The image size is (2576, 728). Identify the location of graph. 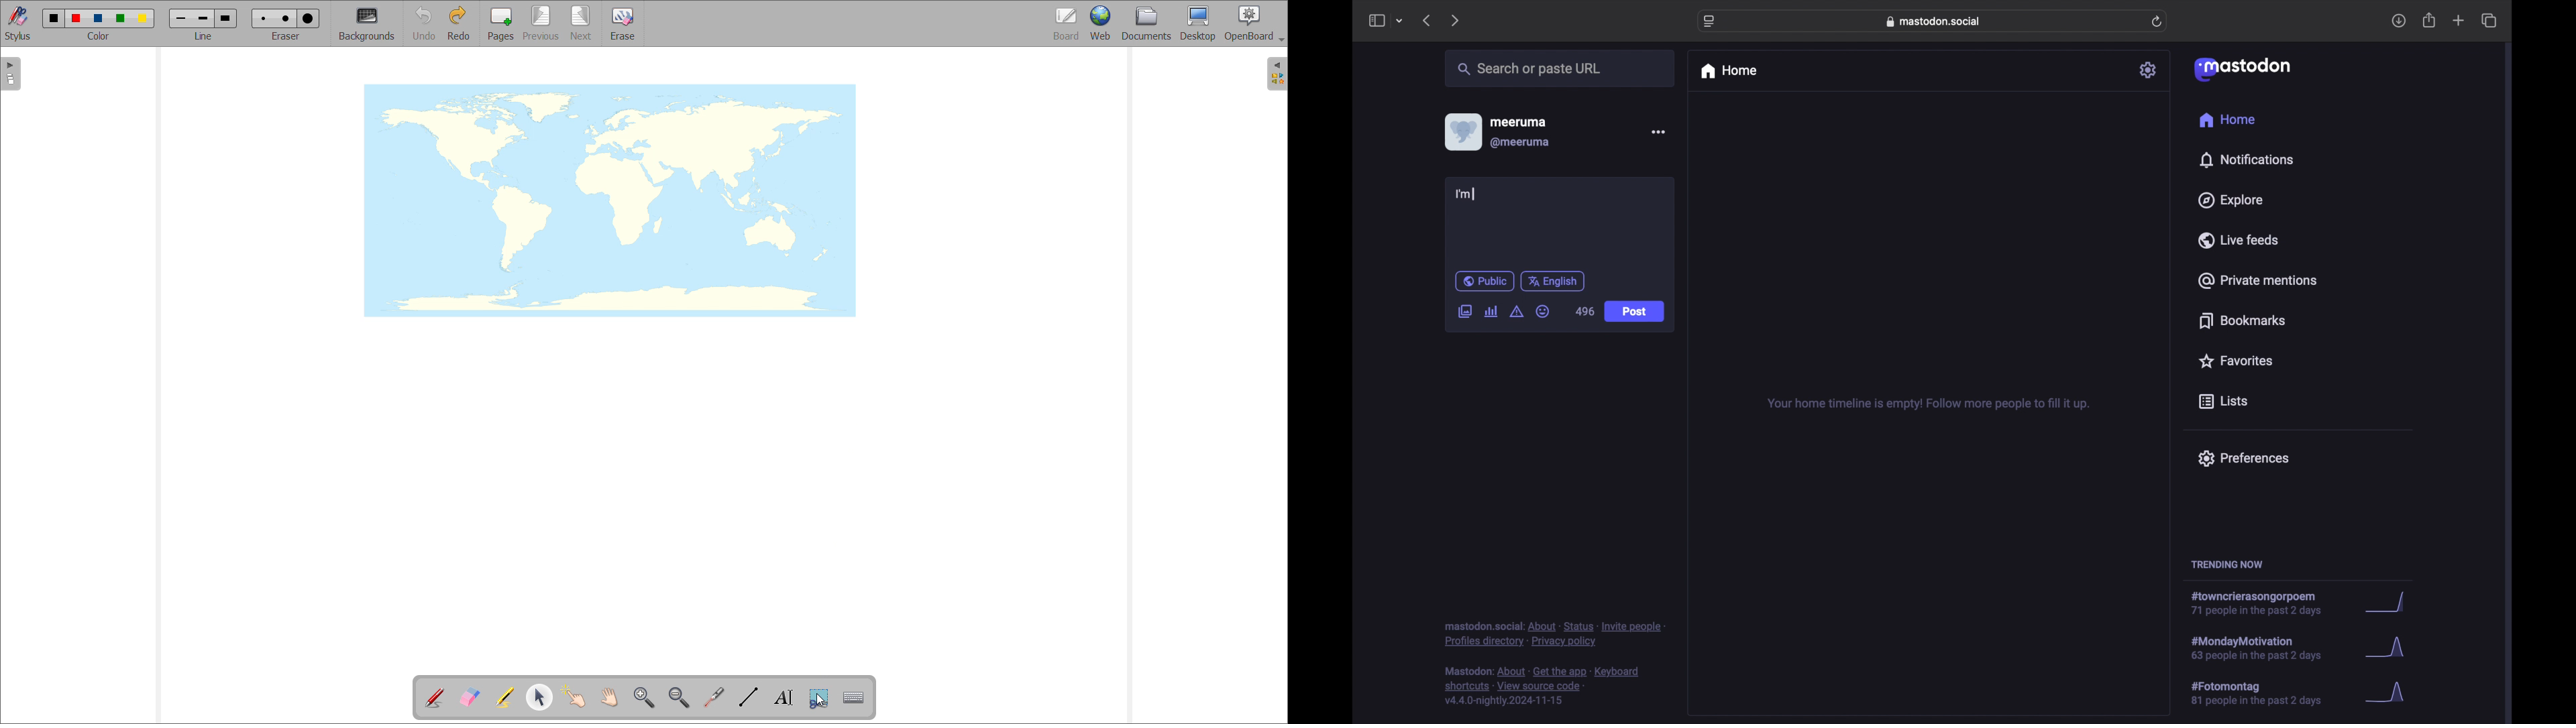
(2390, 693).